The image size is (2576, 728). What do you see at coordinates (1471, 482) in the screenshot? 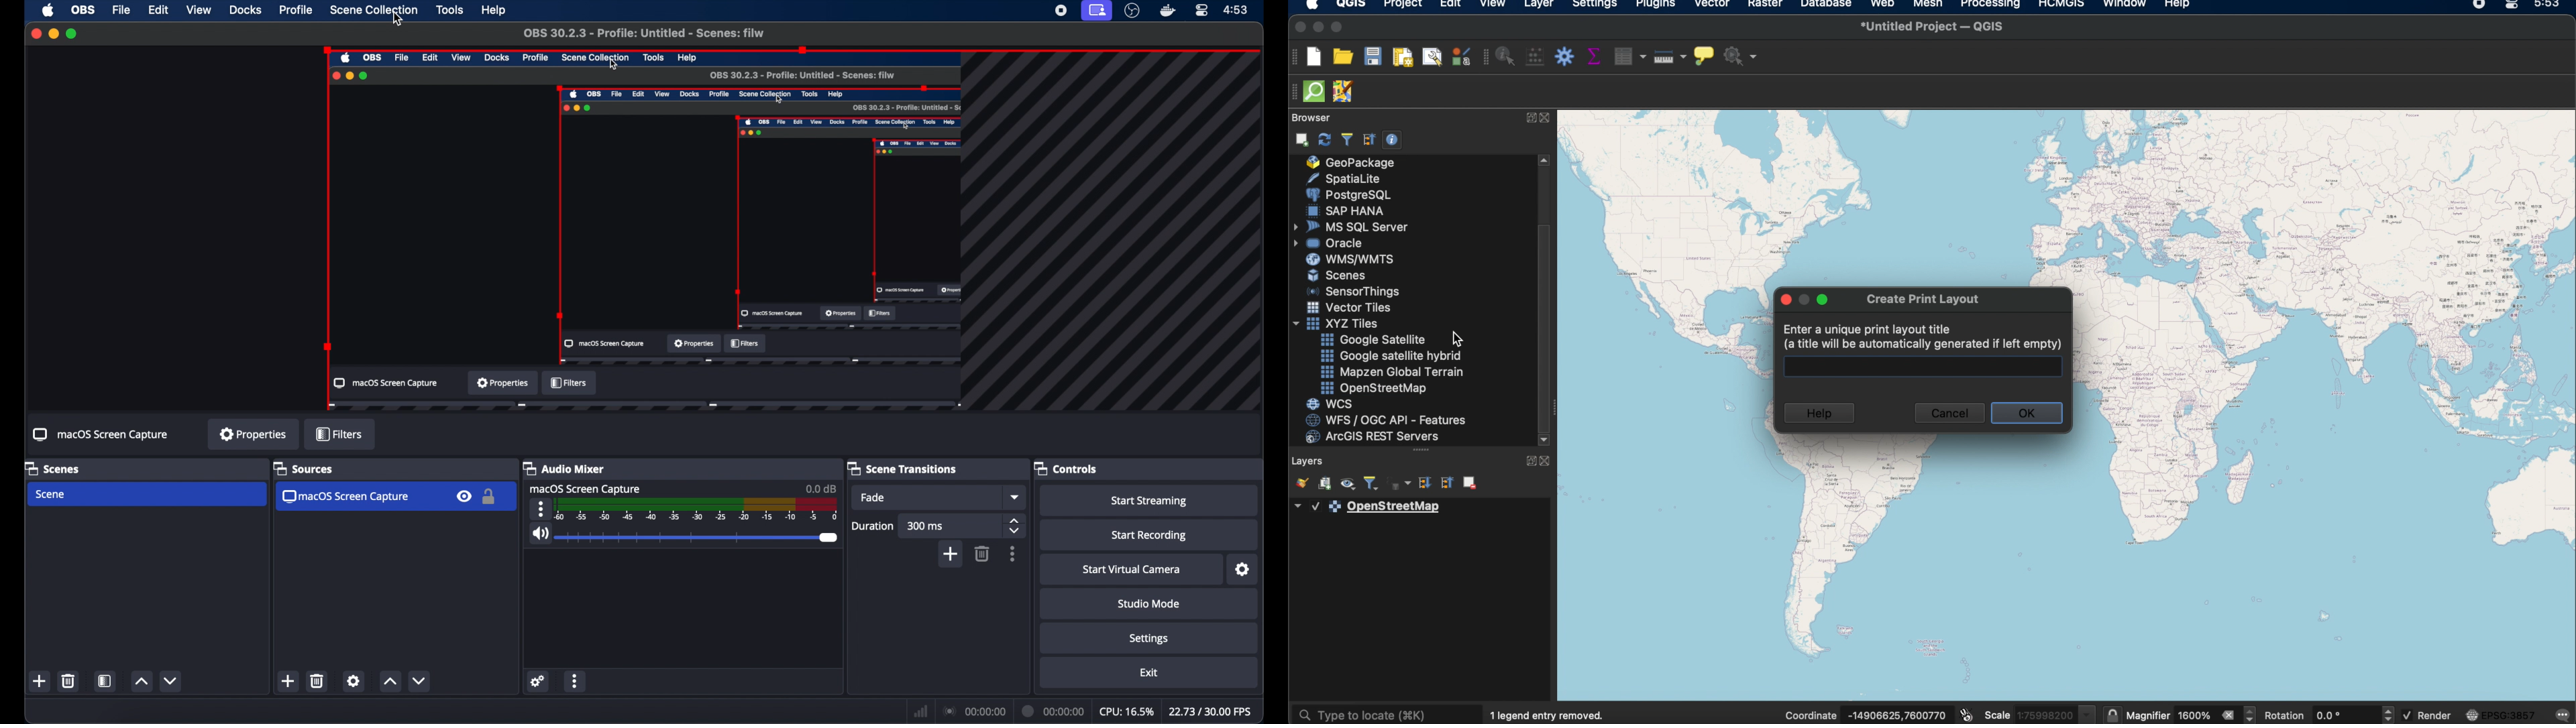
I see `remove layer group` at bounding box center [1471, 482].